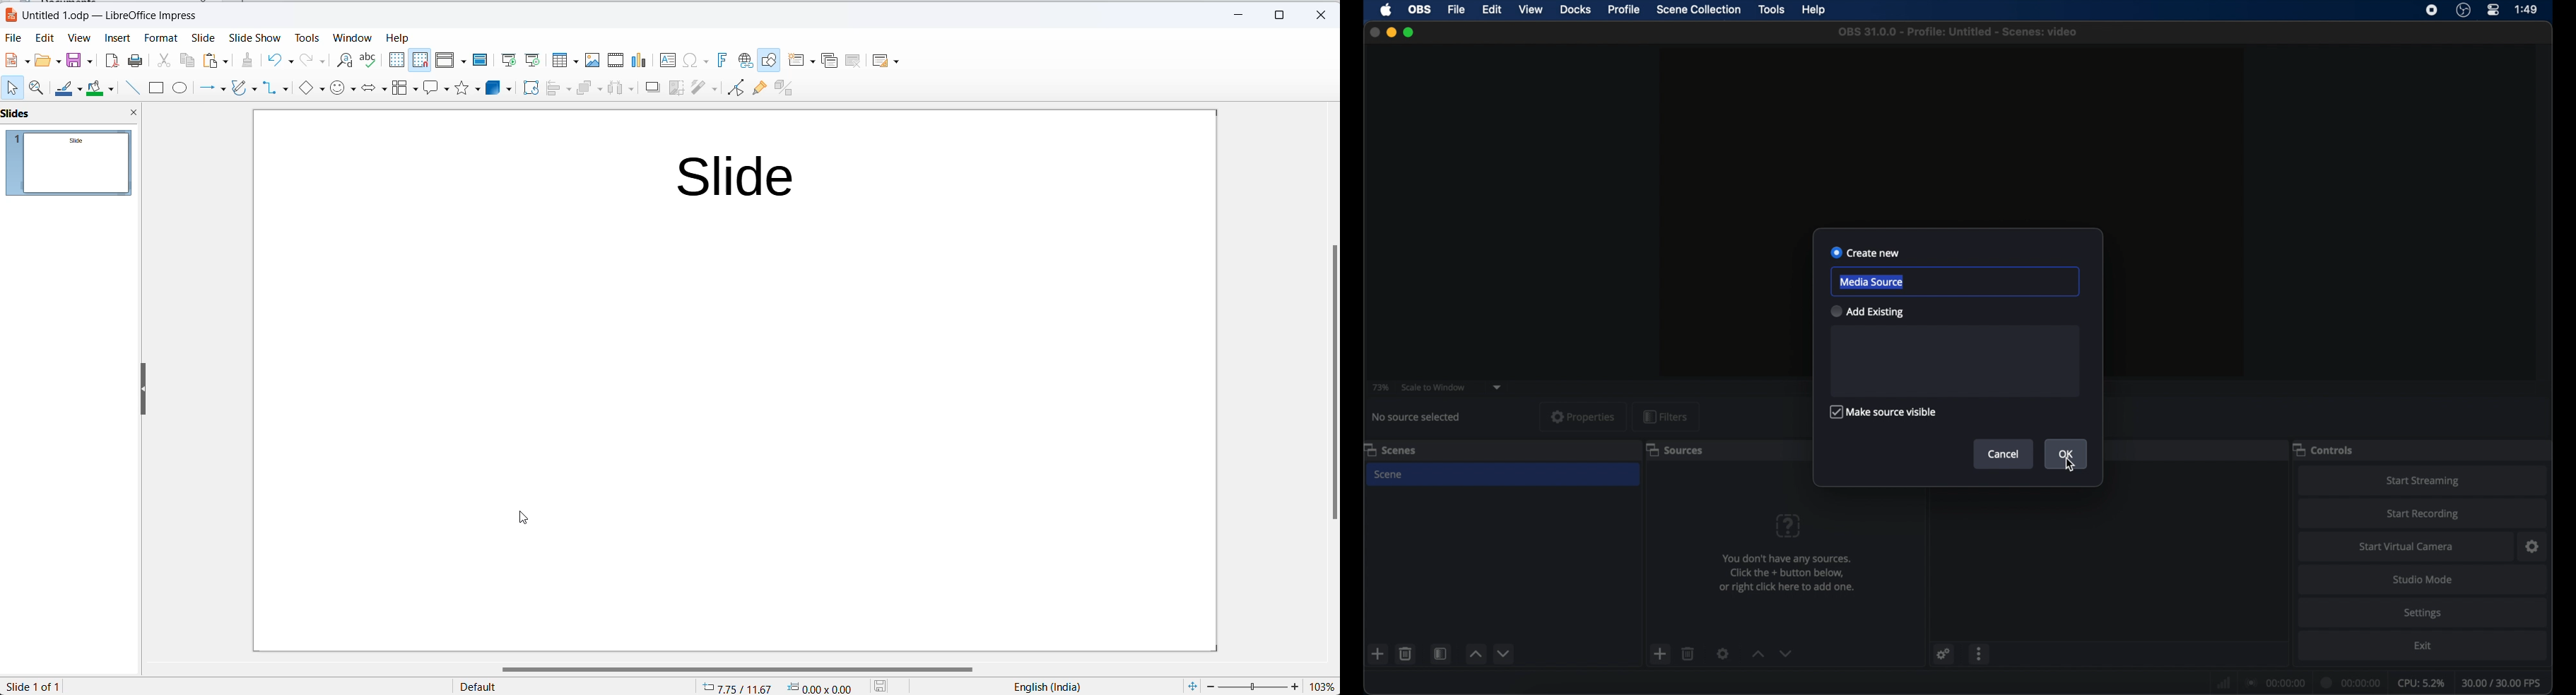 This screenshot has width=2576, height=700. Describe the element at coordinates (2407, 546) in the screenshot. I see `start virtual camera` at that location.